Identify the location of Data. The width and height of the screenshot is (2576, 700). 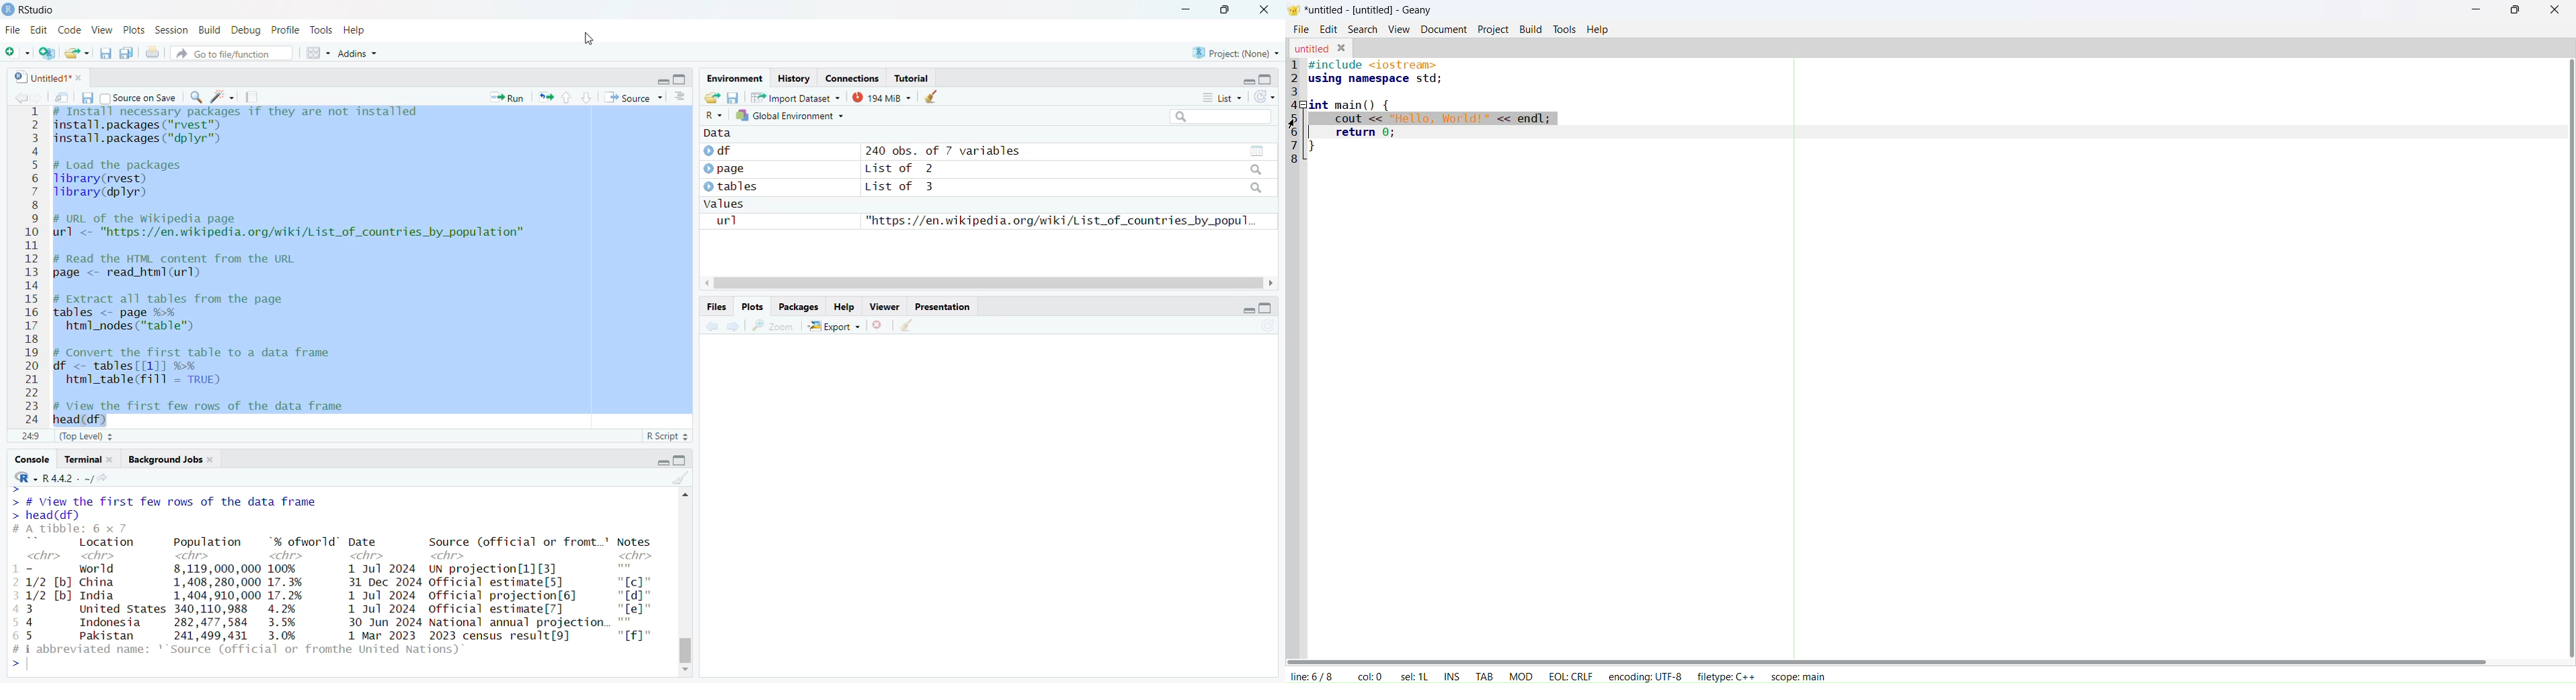
(717, 133).